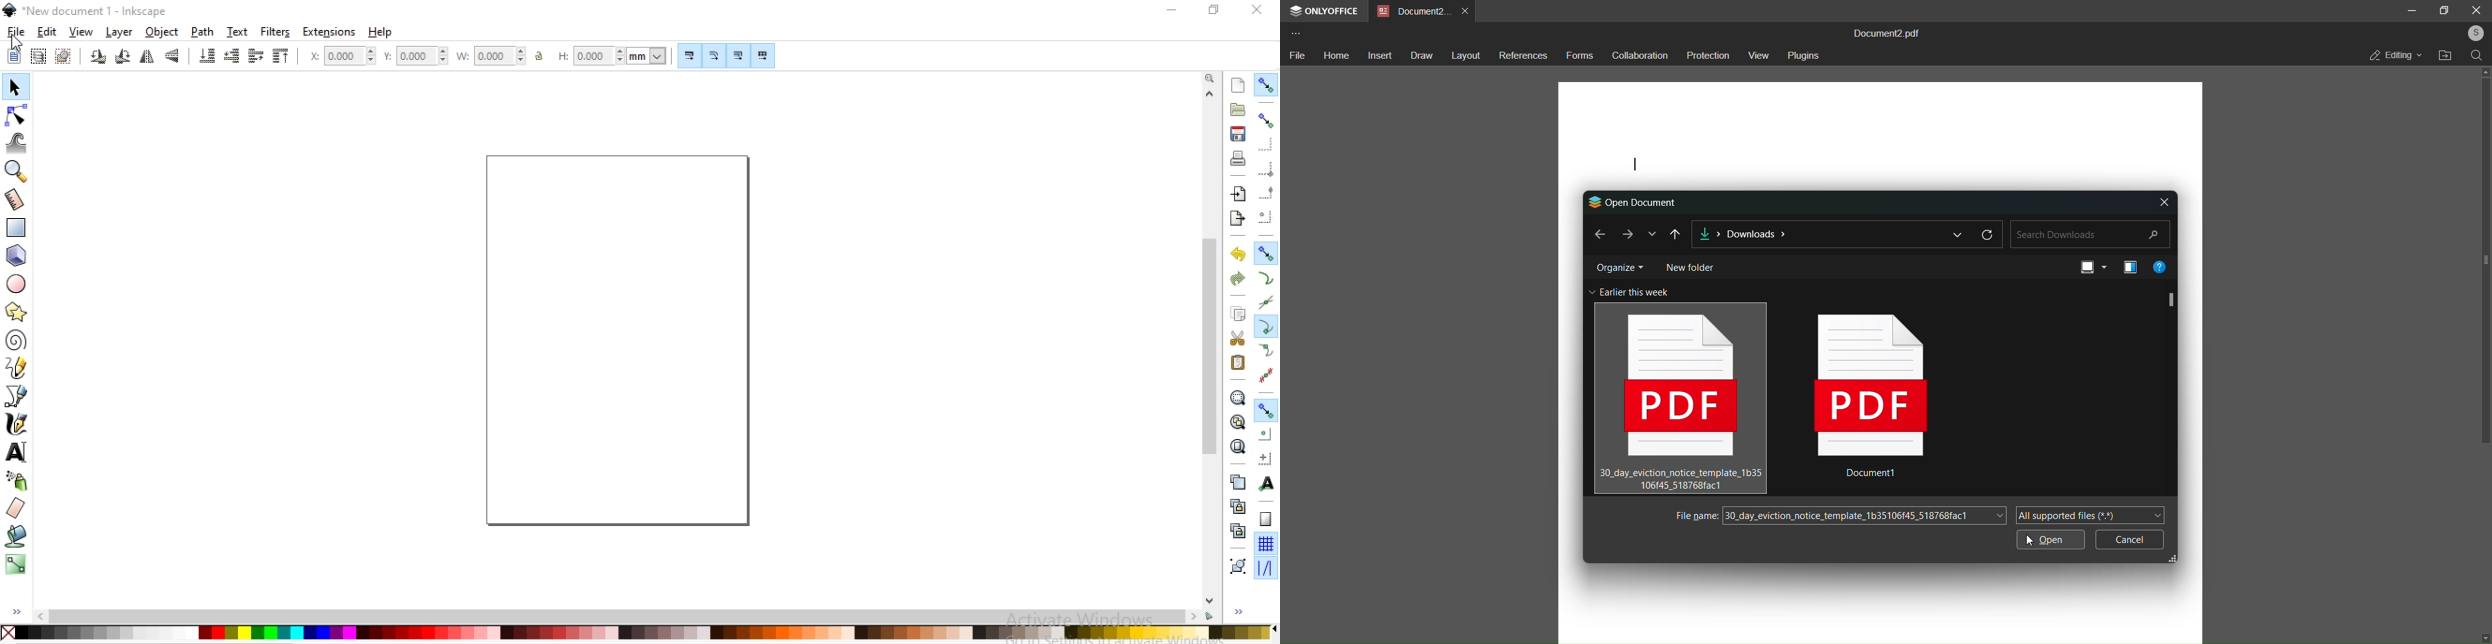  Describe the element at coordinates (2130, 539) in the screenshot. I see `cancel` at that location.